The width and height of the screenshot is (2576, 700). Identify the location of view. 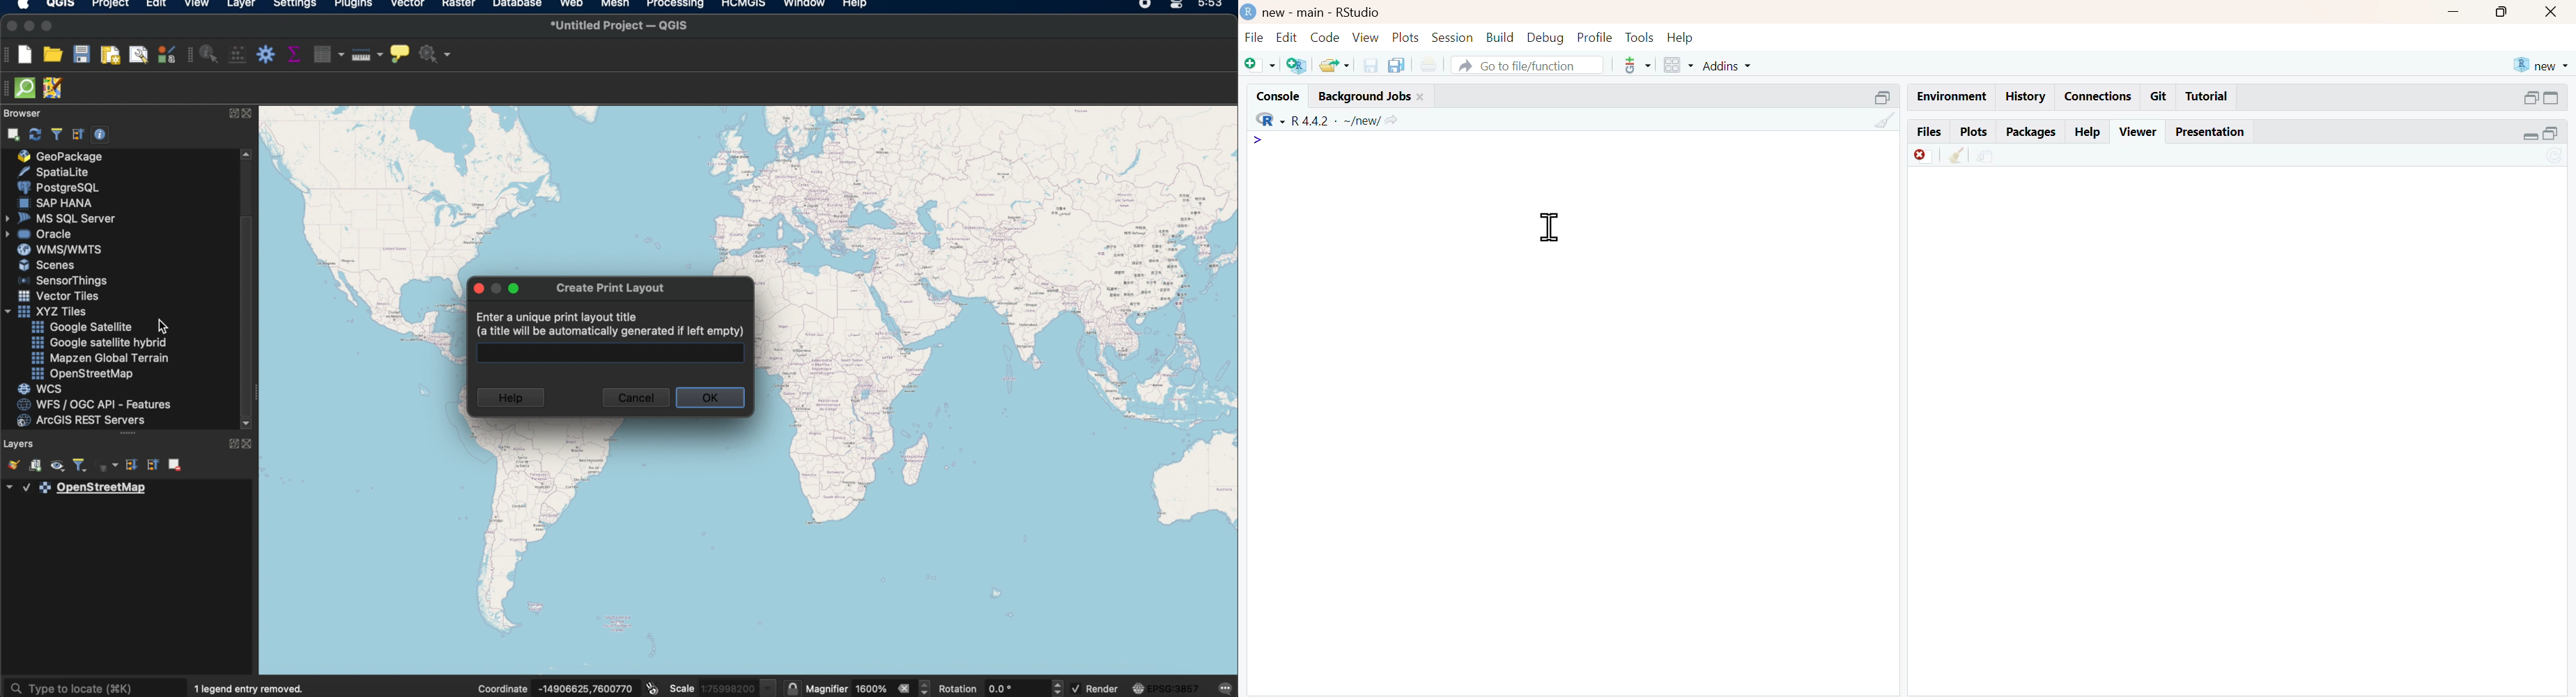
(1366, 37).